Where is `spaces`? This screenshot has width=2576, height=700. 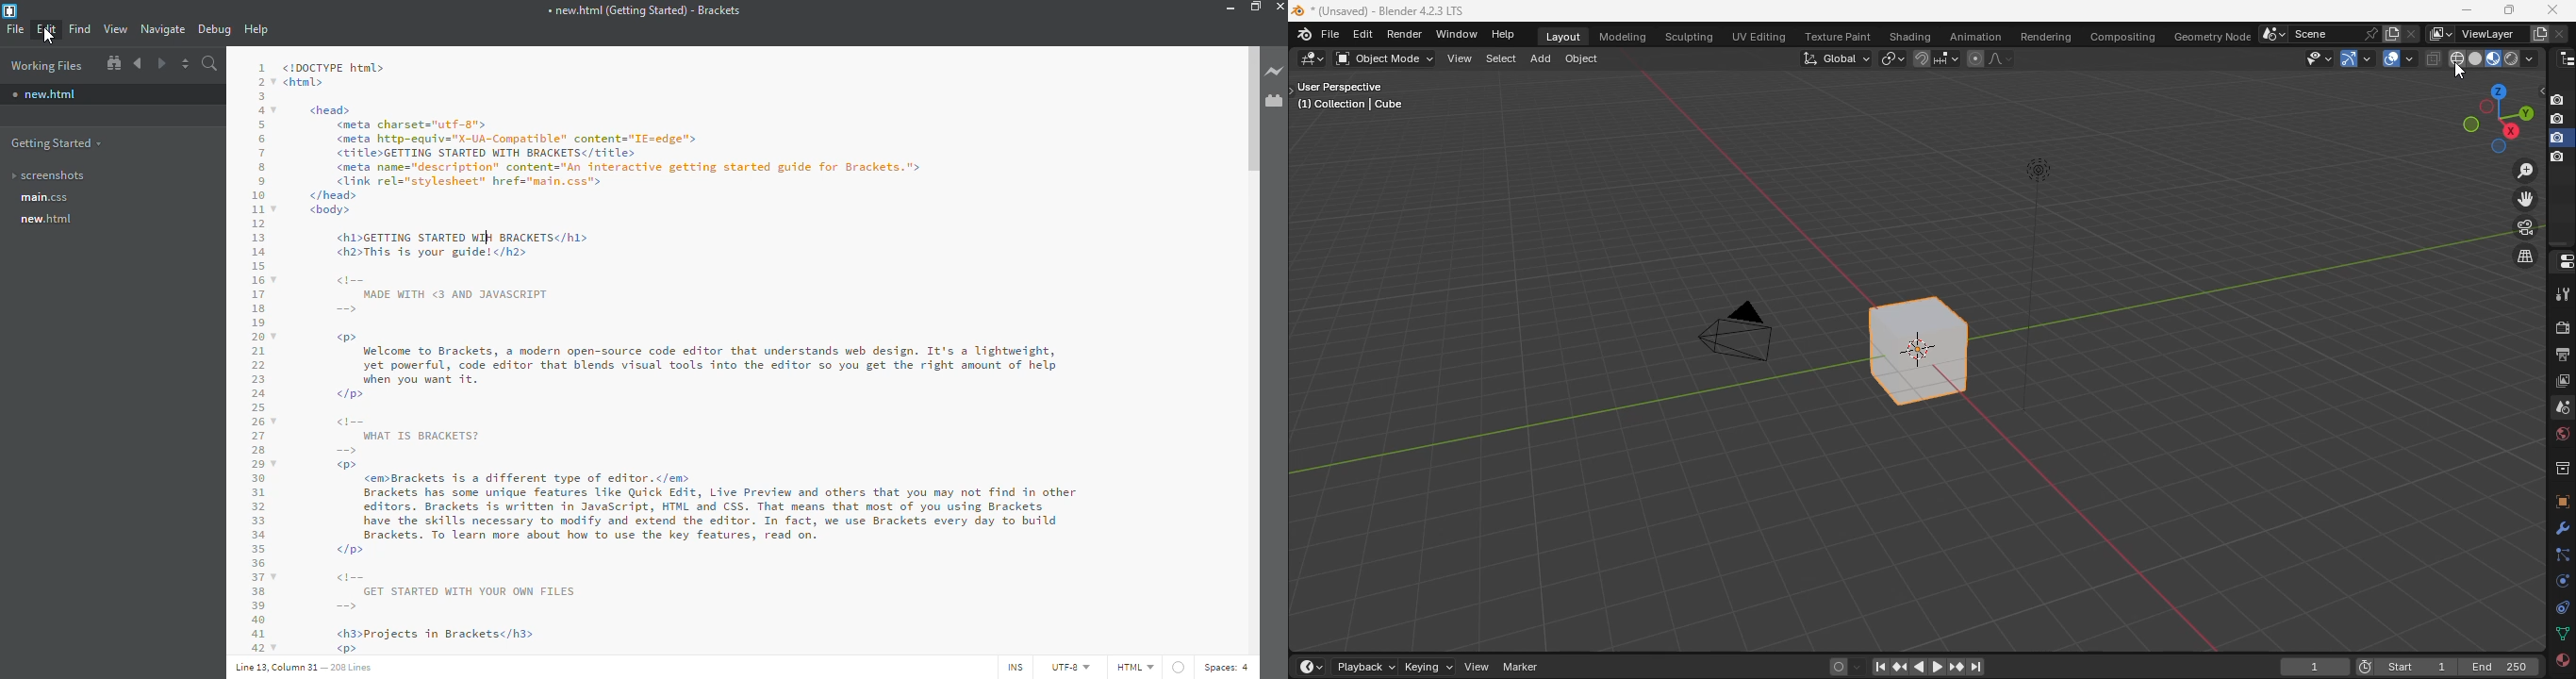
spaces is located at coordinates (1230, 667).